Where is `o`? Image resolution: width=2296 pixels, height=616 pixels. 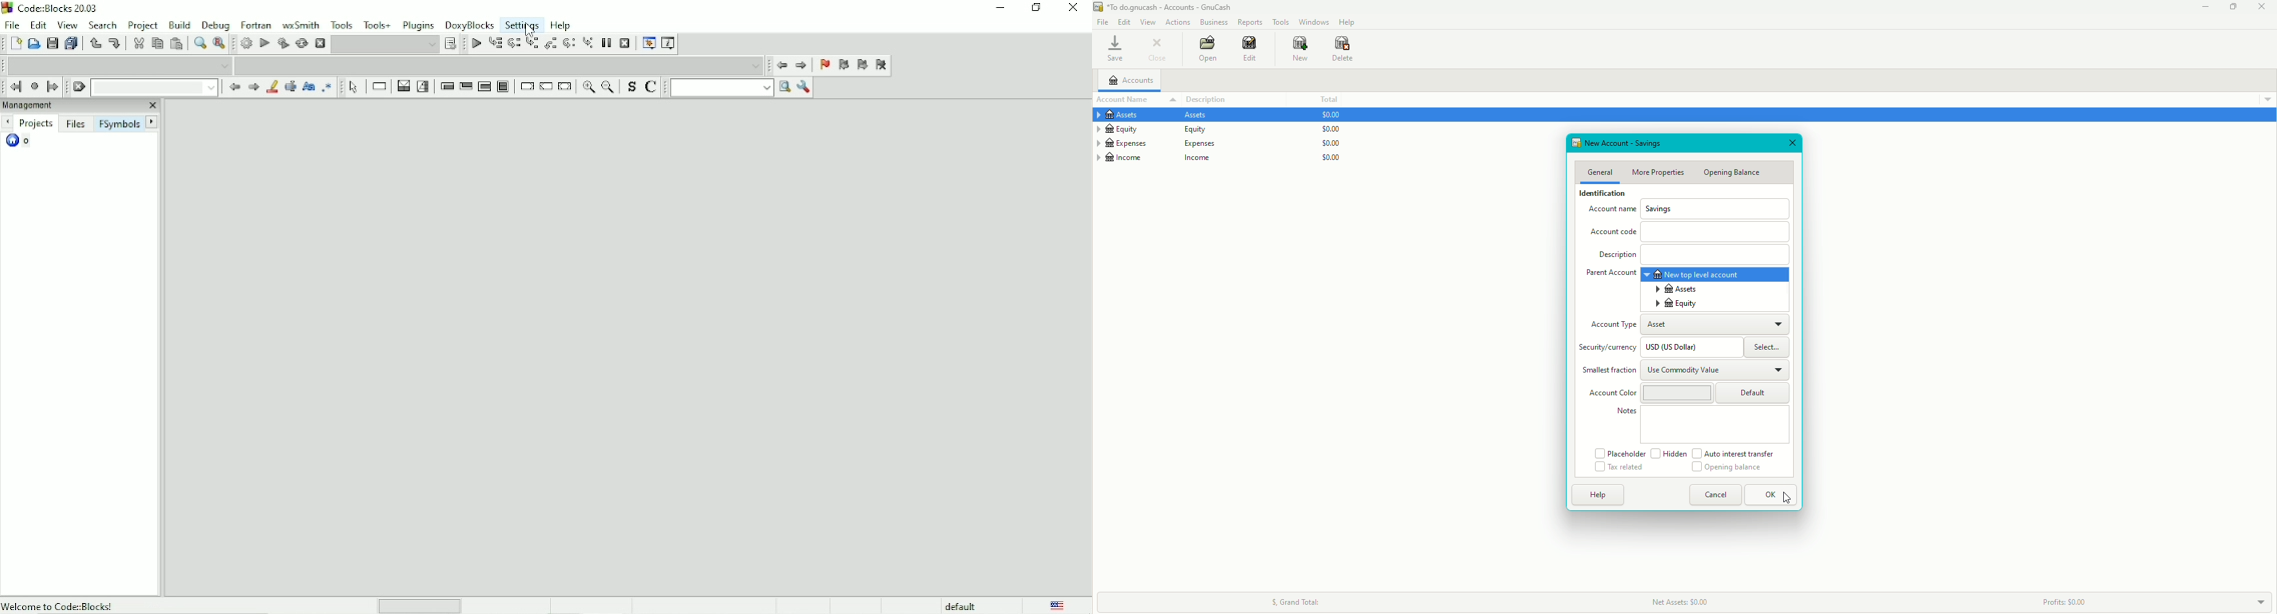
o is located at coordinates (27, 142).